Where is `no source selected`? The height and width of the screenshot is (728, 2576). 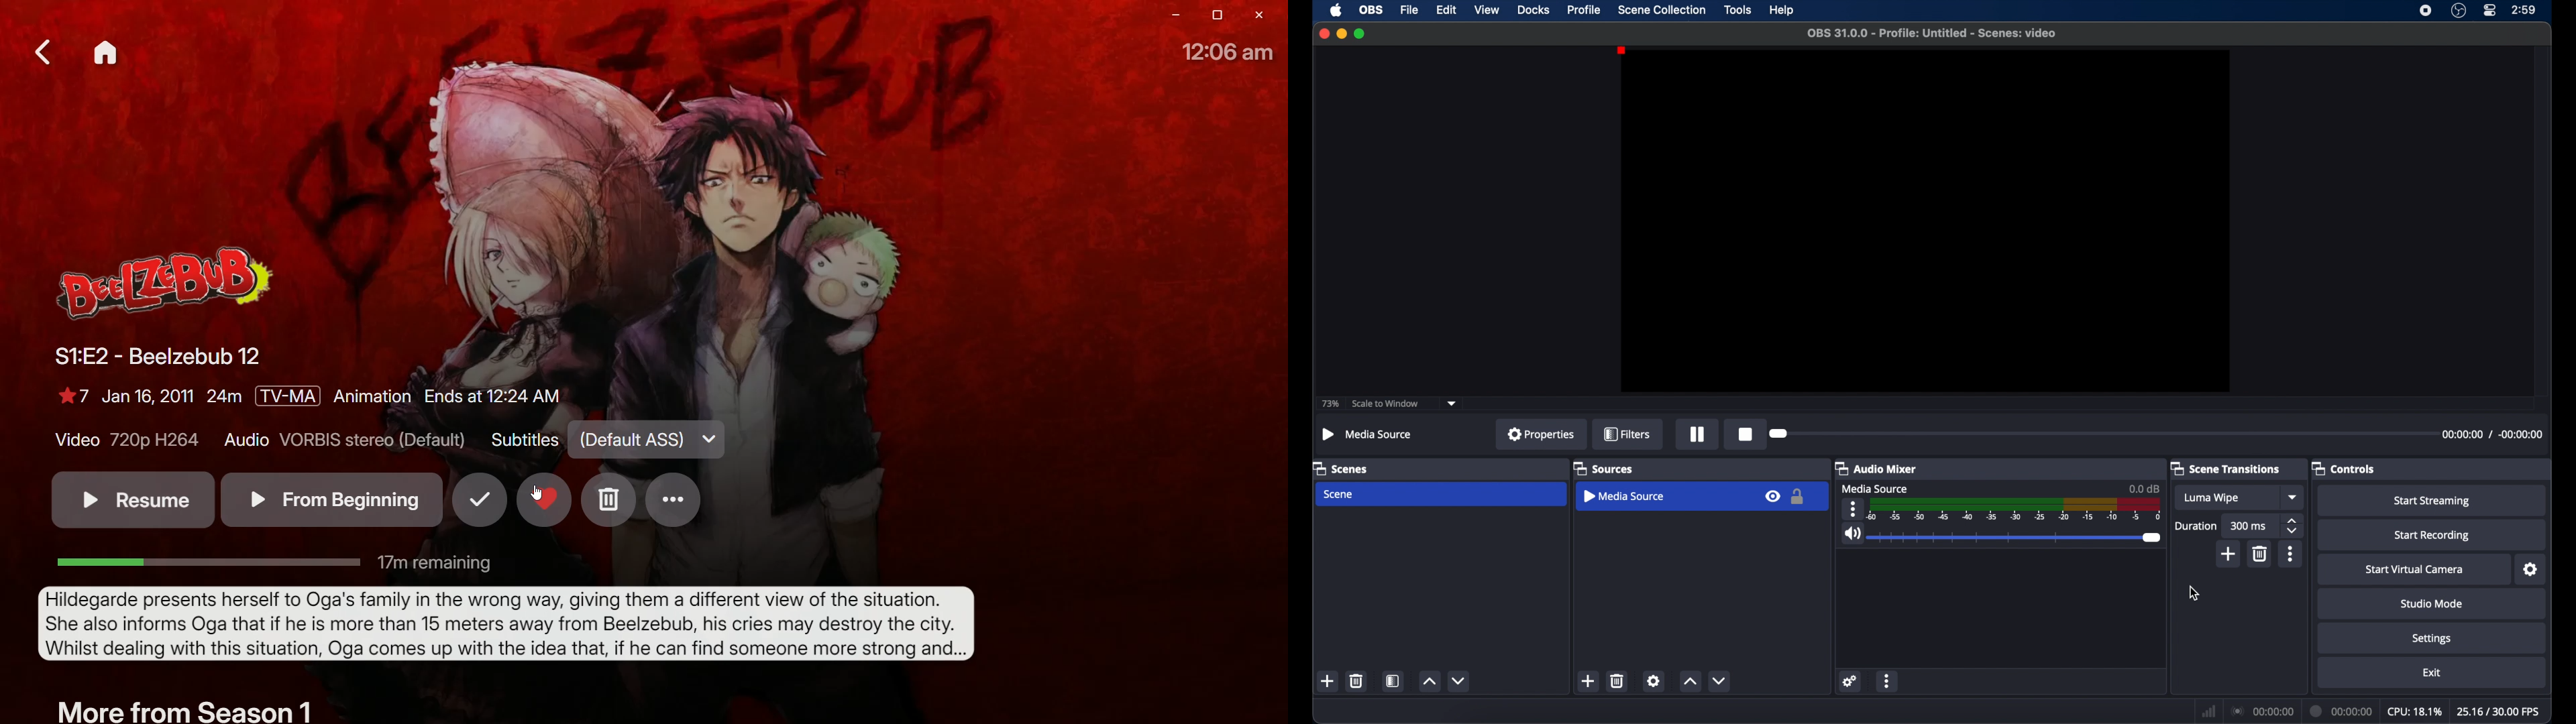
no source selected is located at coordinates (1370, 434).